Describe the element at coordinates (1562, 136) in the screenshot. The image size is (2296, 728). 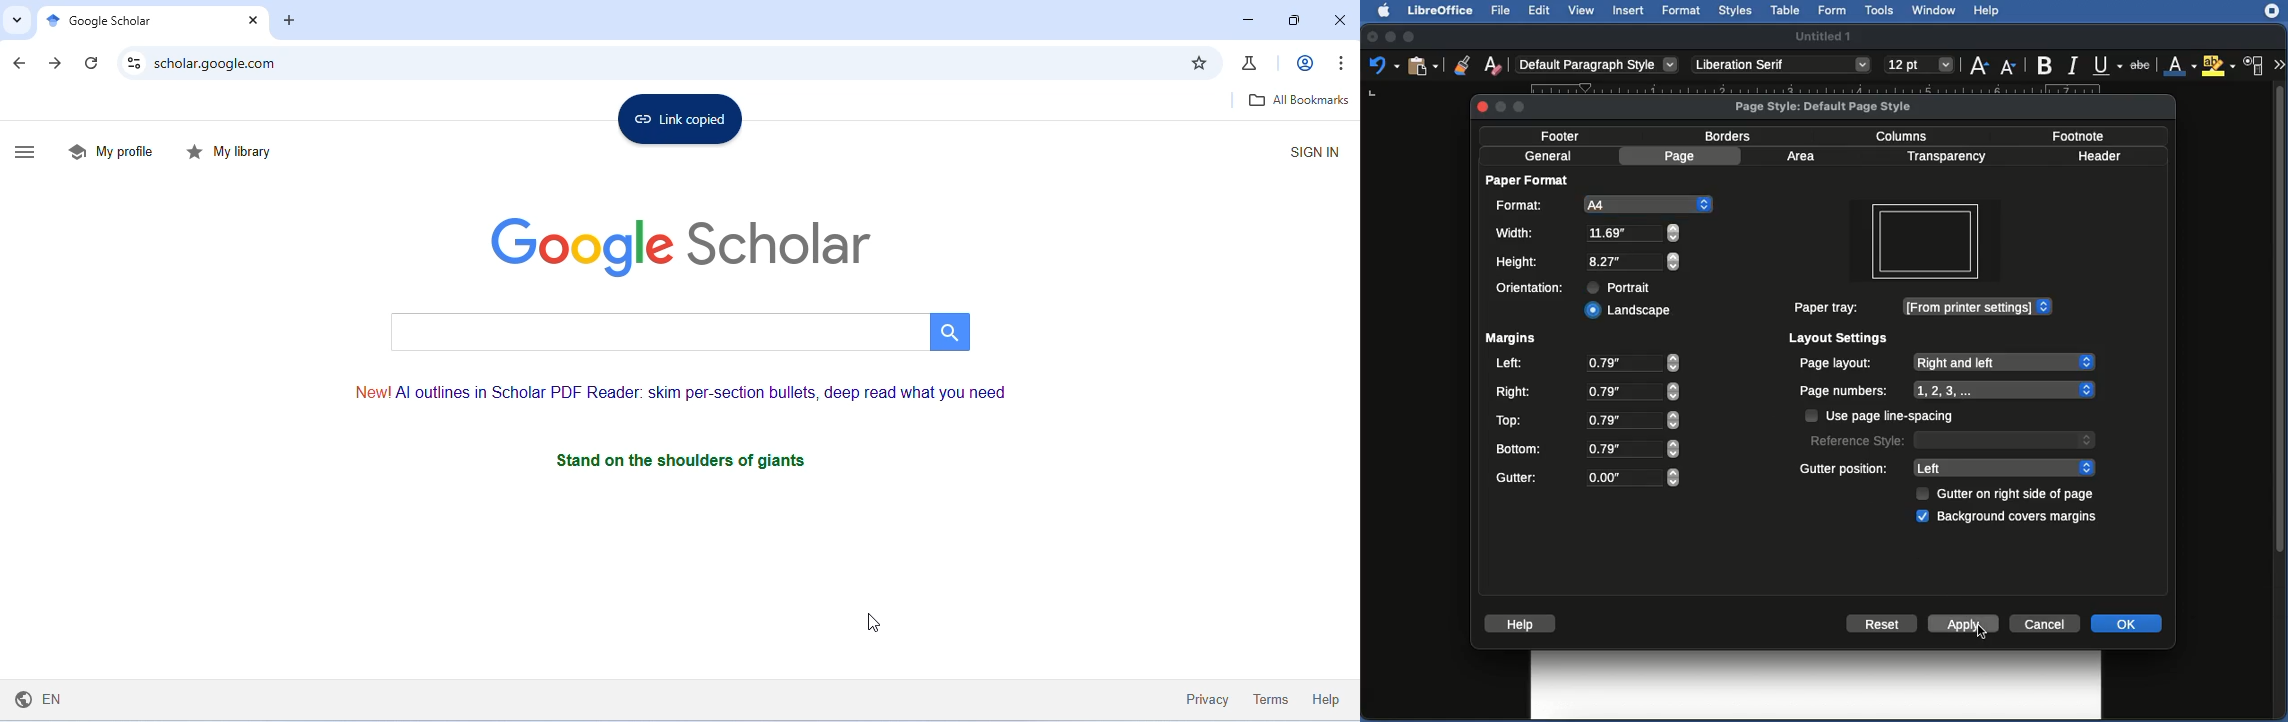
I see `Footer` at that location.